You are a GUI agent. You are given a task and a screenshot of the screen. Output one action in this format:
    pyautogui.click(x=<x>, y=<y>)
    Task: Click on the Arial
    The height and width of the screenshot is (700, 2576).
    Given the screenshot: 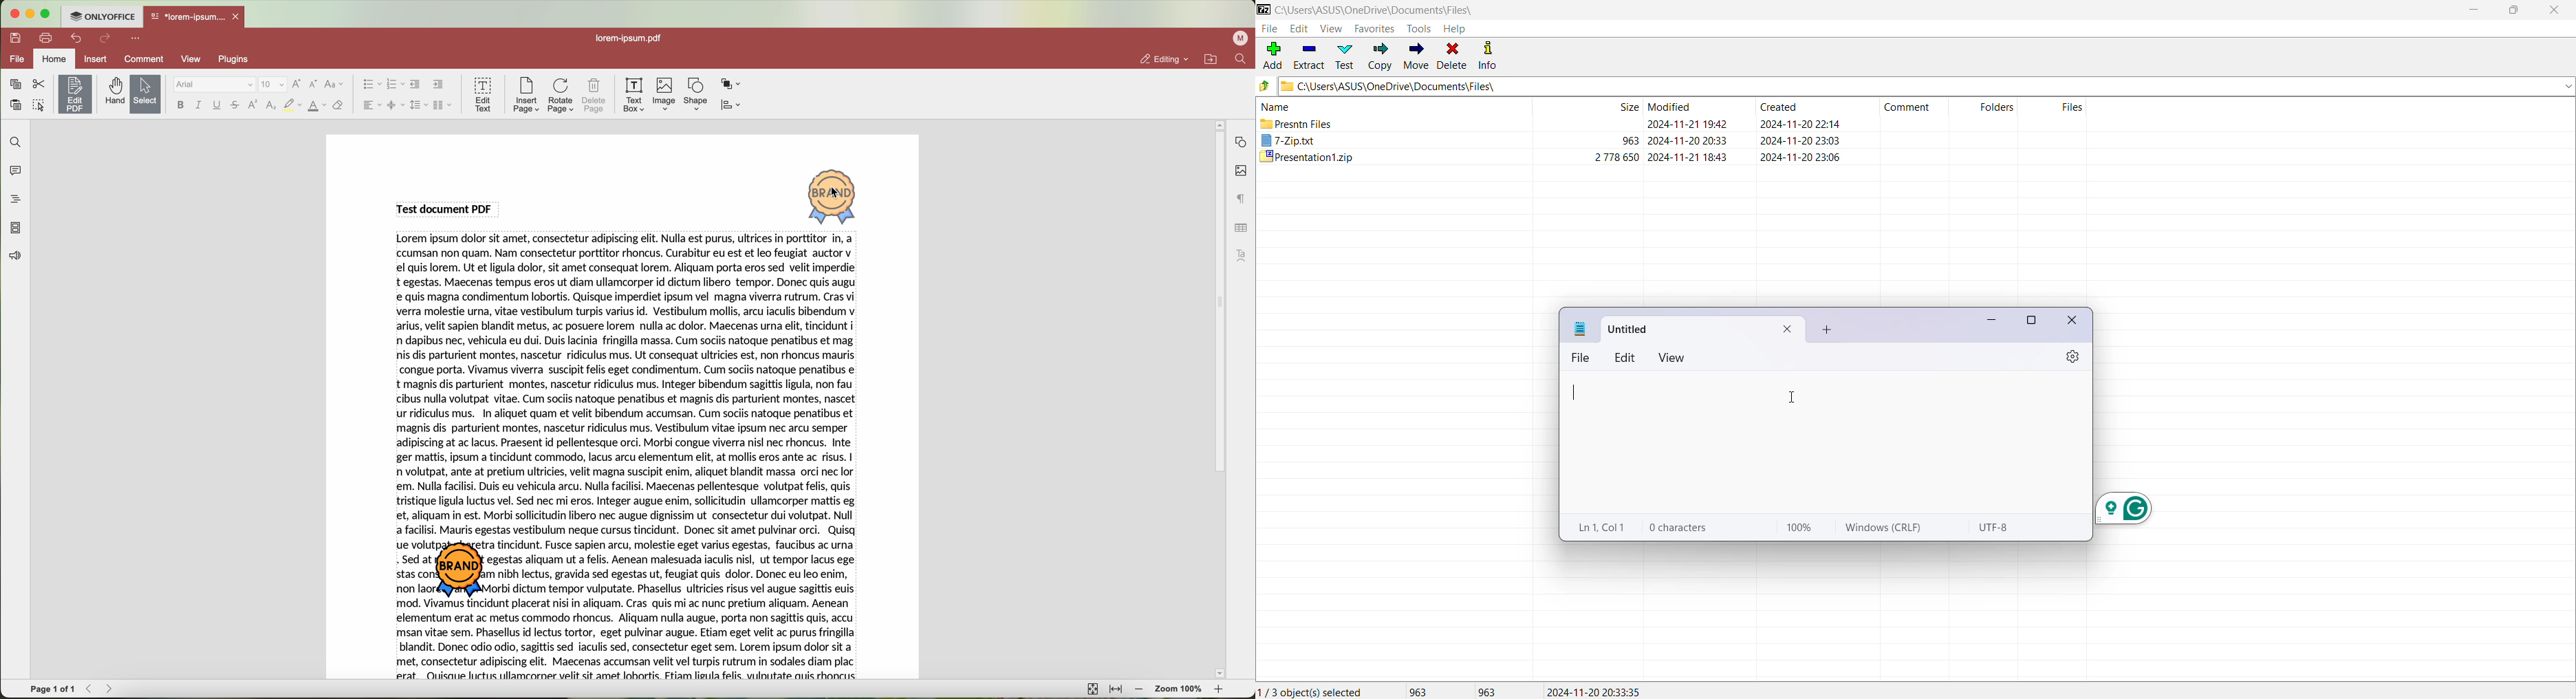 What is the action you would take?
    pyautogui.click(x=213, y=85)
    